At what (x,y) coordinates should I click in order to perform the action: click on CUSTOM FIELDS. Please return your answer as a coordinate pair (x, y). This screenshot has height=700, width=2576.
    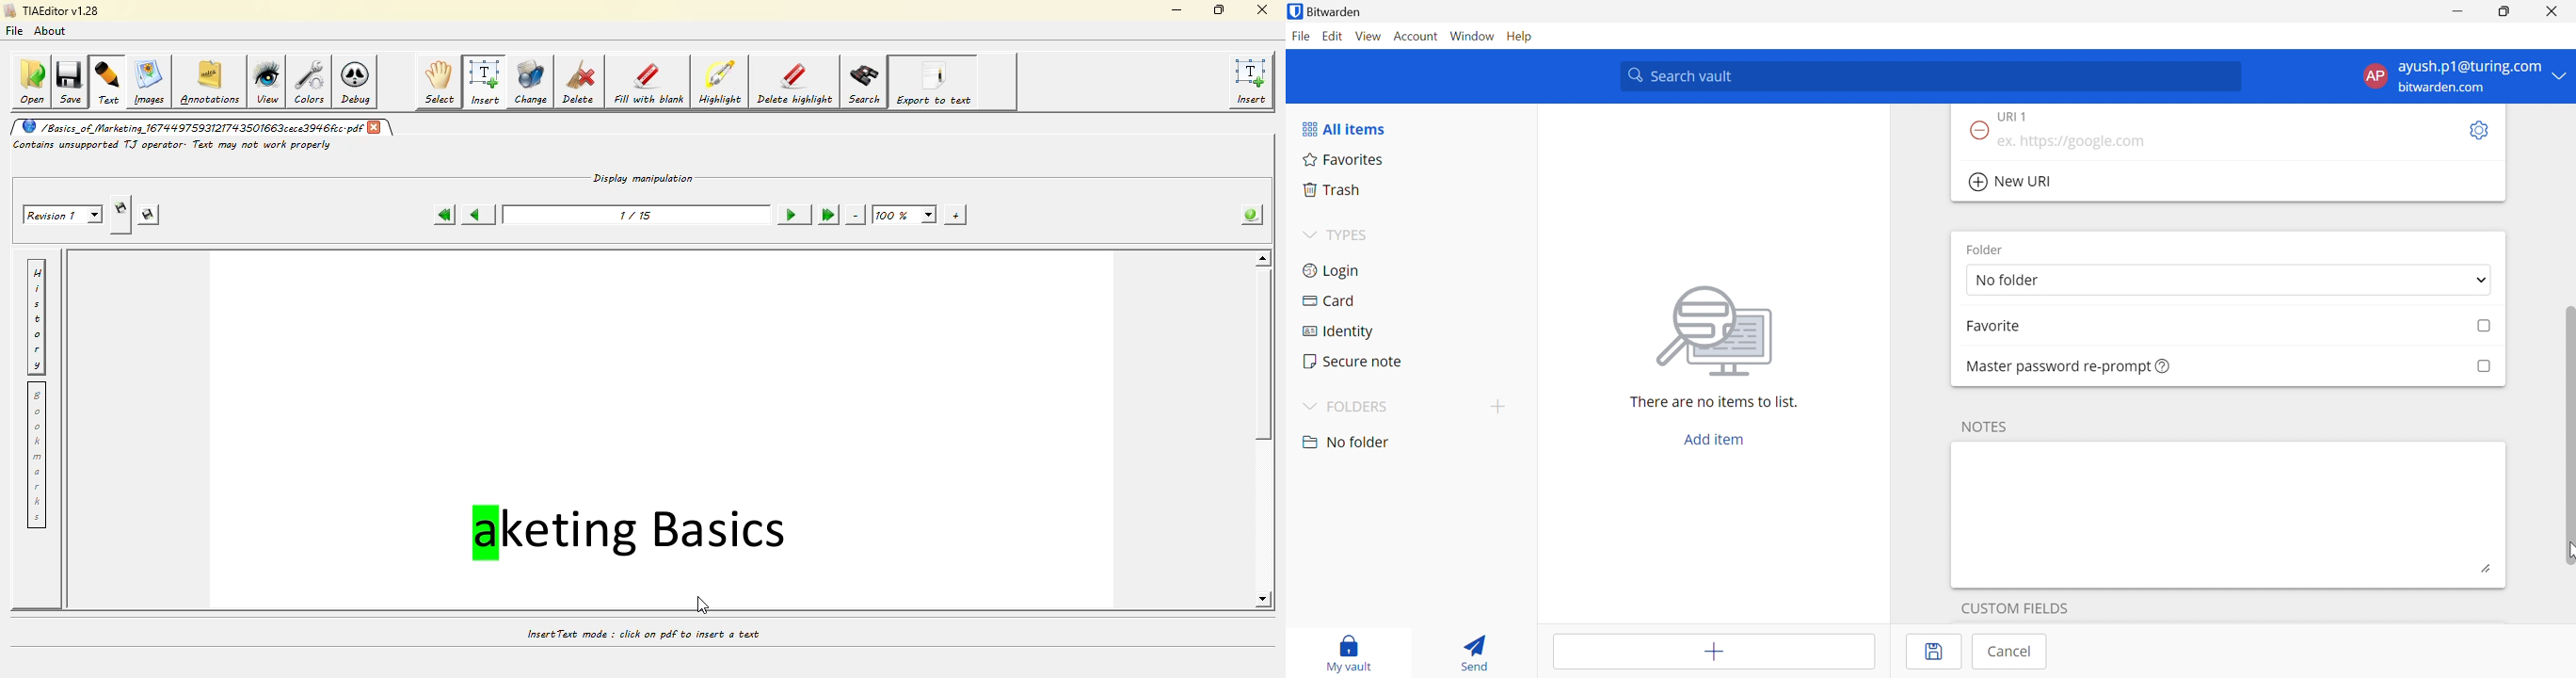
    Looking at the image, I should click on (2015, 606).